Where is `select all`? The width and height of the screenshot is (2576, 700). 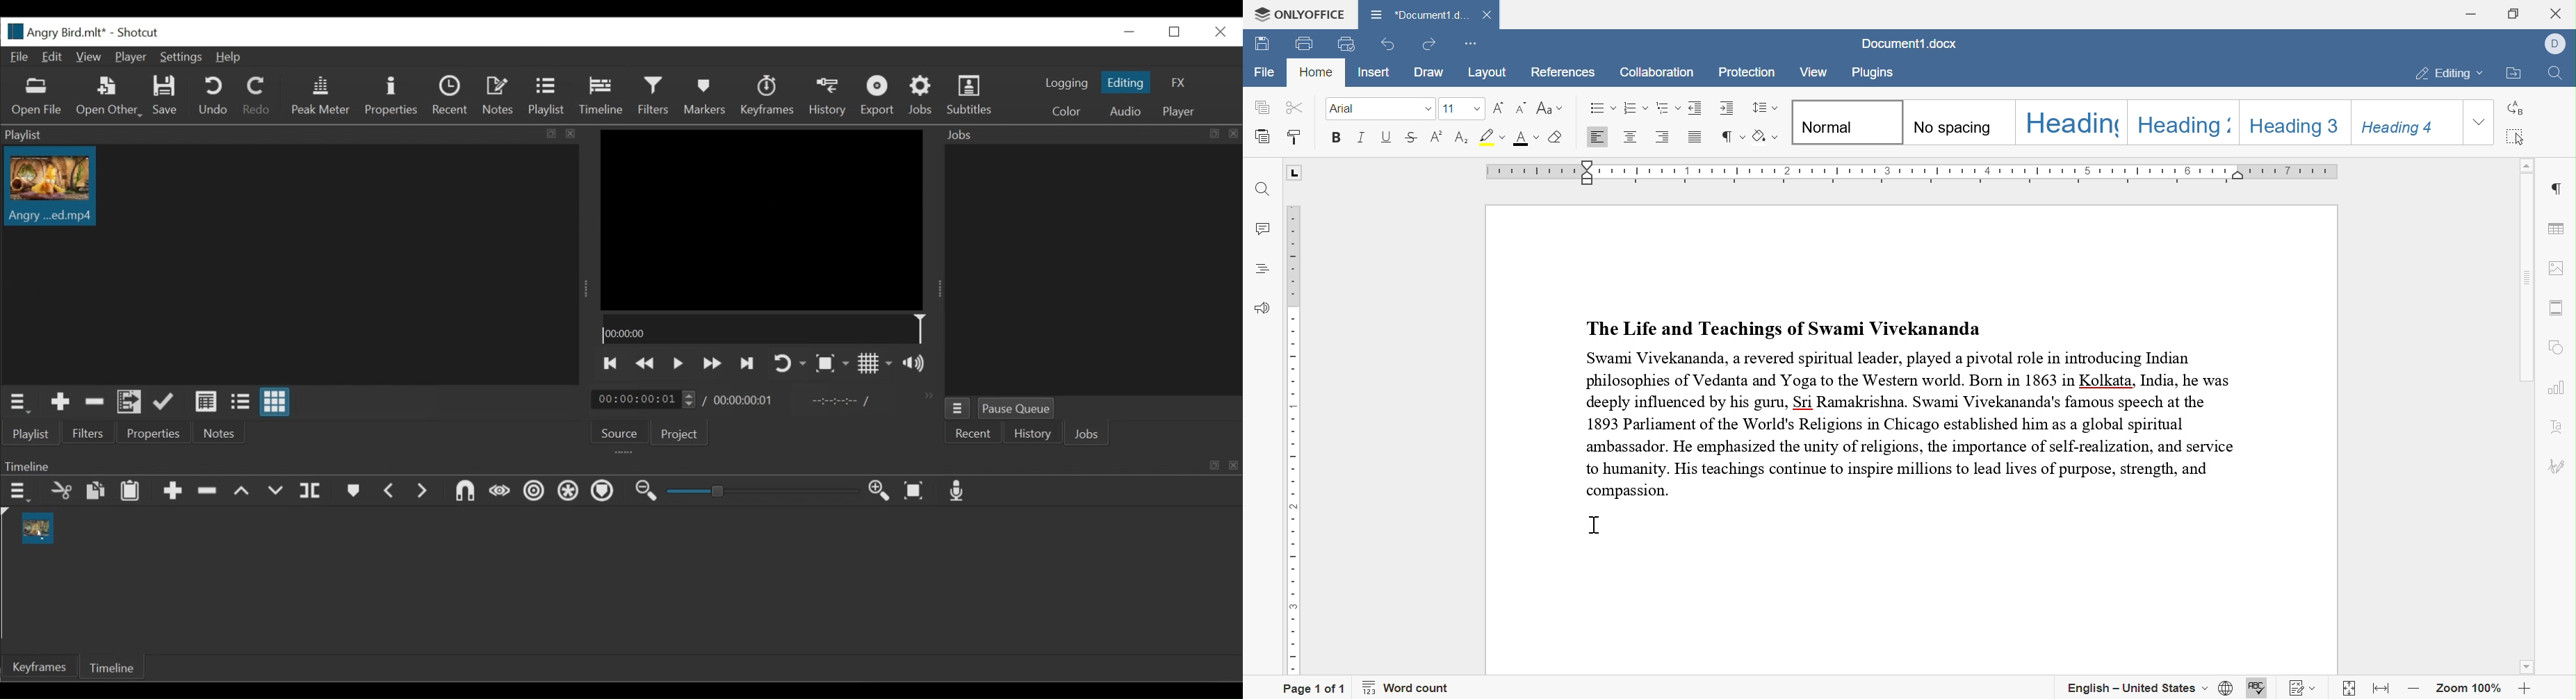
select all is located at coordinates (2515, 138).